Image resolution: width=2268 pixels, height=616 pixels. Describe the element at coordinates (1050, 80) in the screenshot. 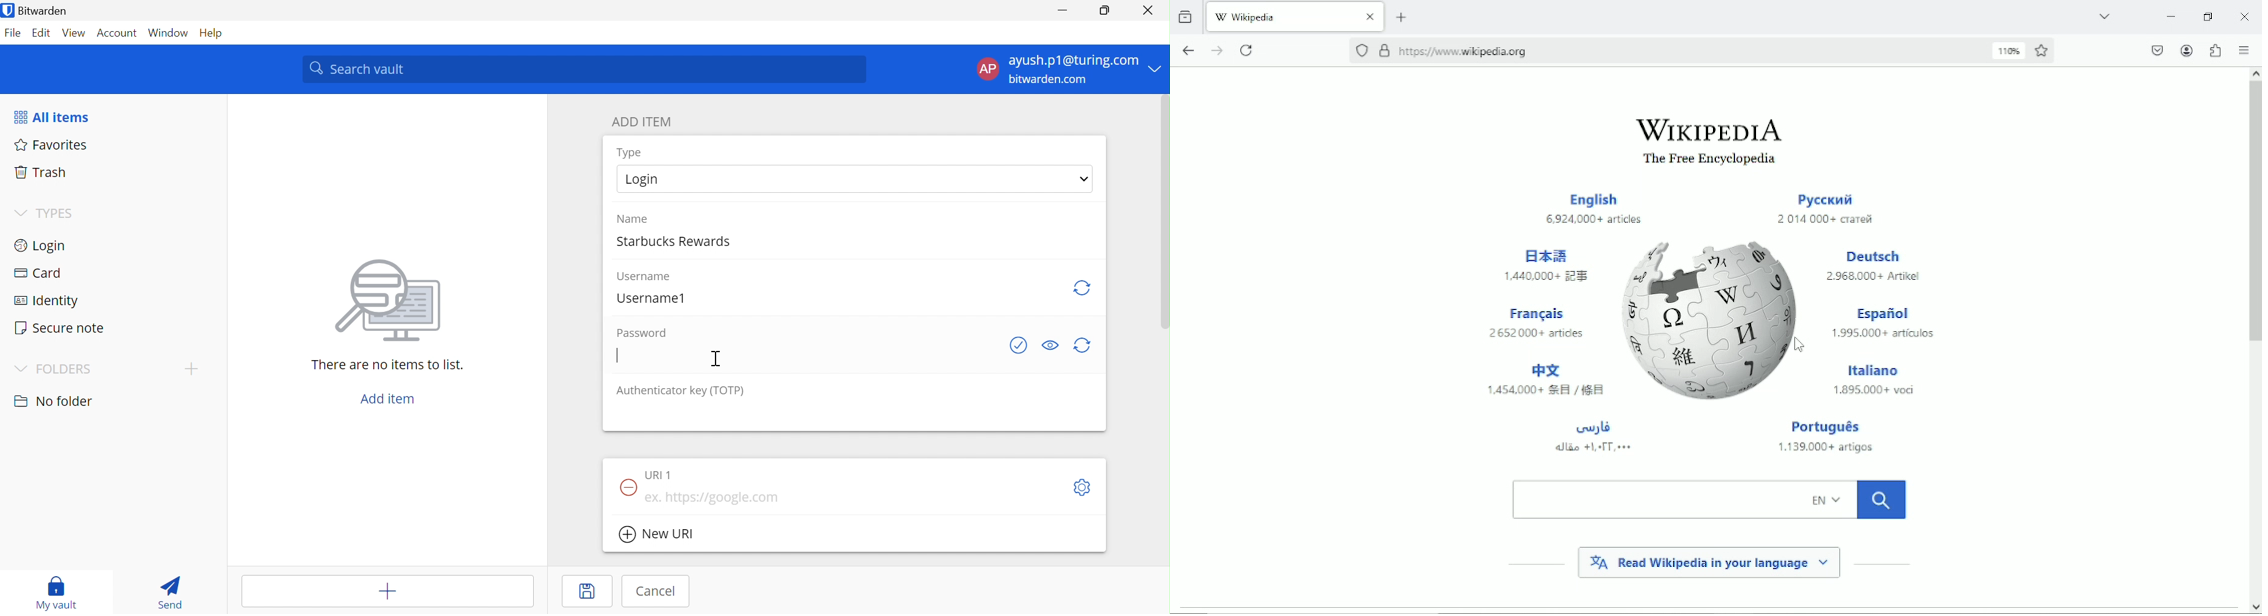

I see `bitwarden.com` at that location.